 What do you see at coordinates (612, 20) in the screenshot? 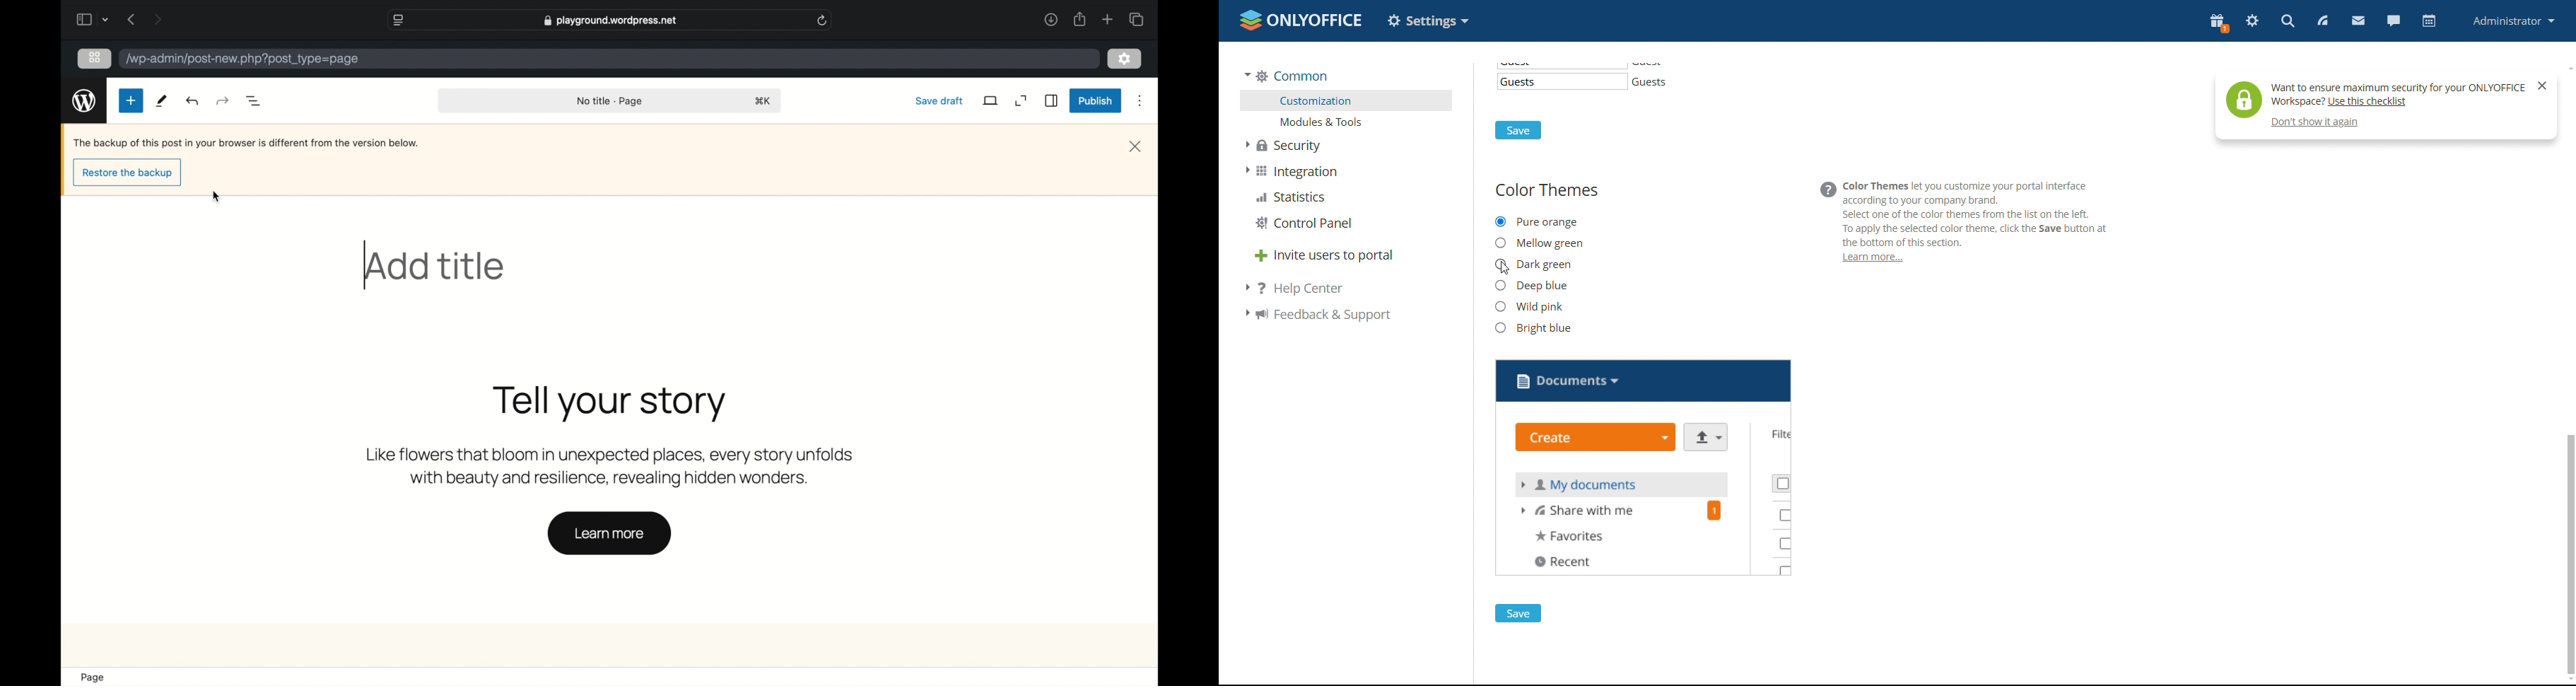
I see `web address` at bounding box center [612, 20].